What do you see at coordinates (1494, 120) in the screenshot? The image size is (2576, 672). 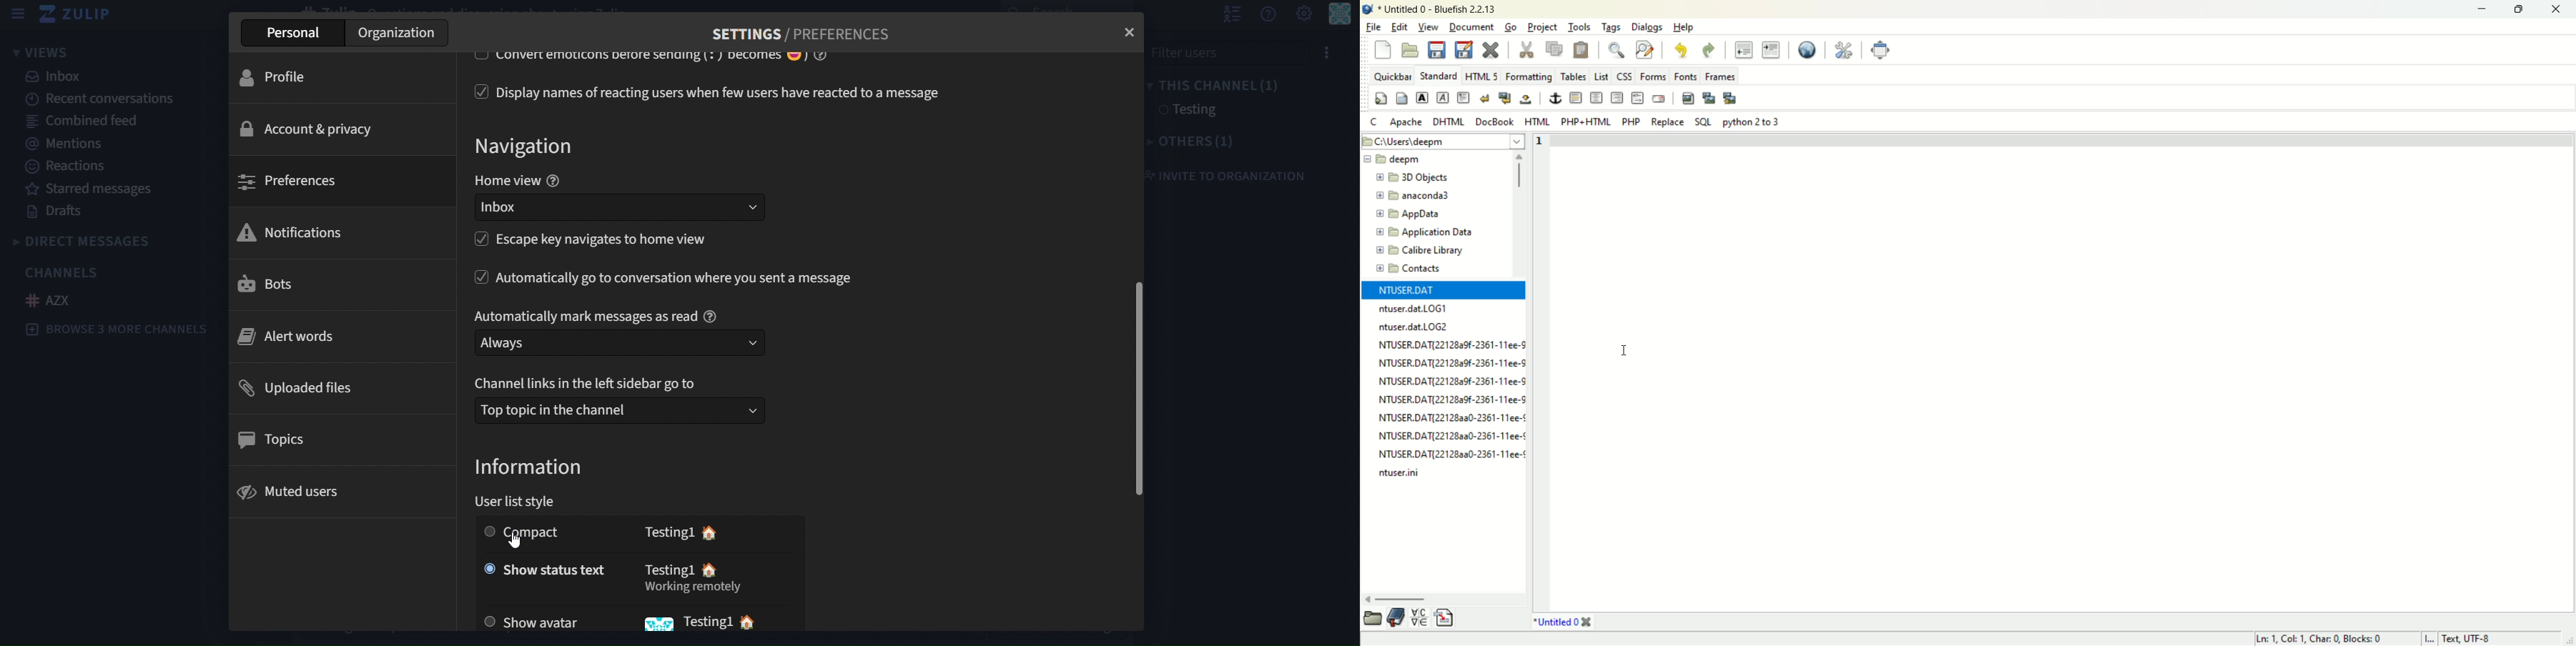 I see `DocBook` at bounding box center [1494, 120].